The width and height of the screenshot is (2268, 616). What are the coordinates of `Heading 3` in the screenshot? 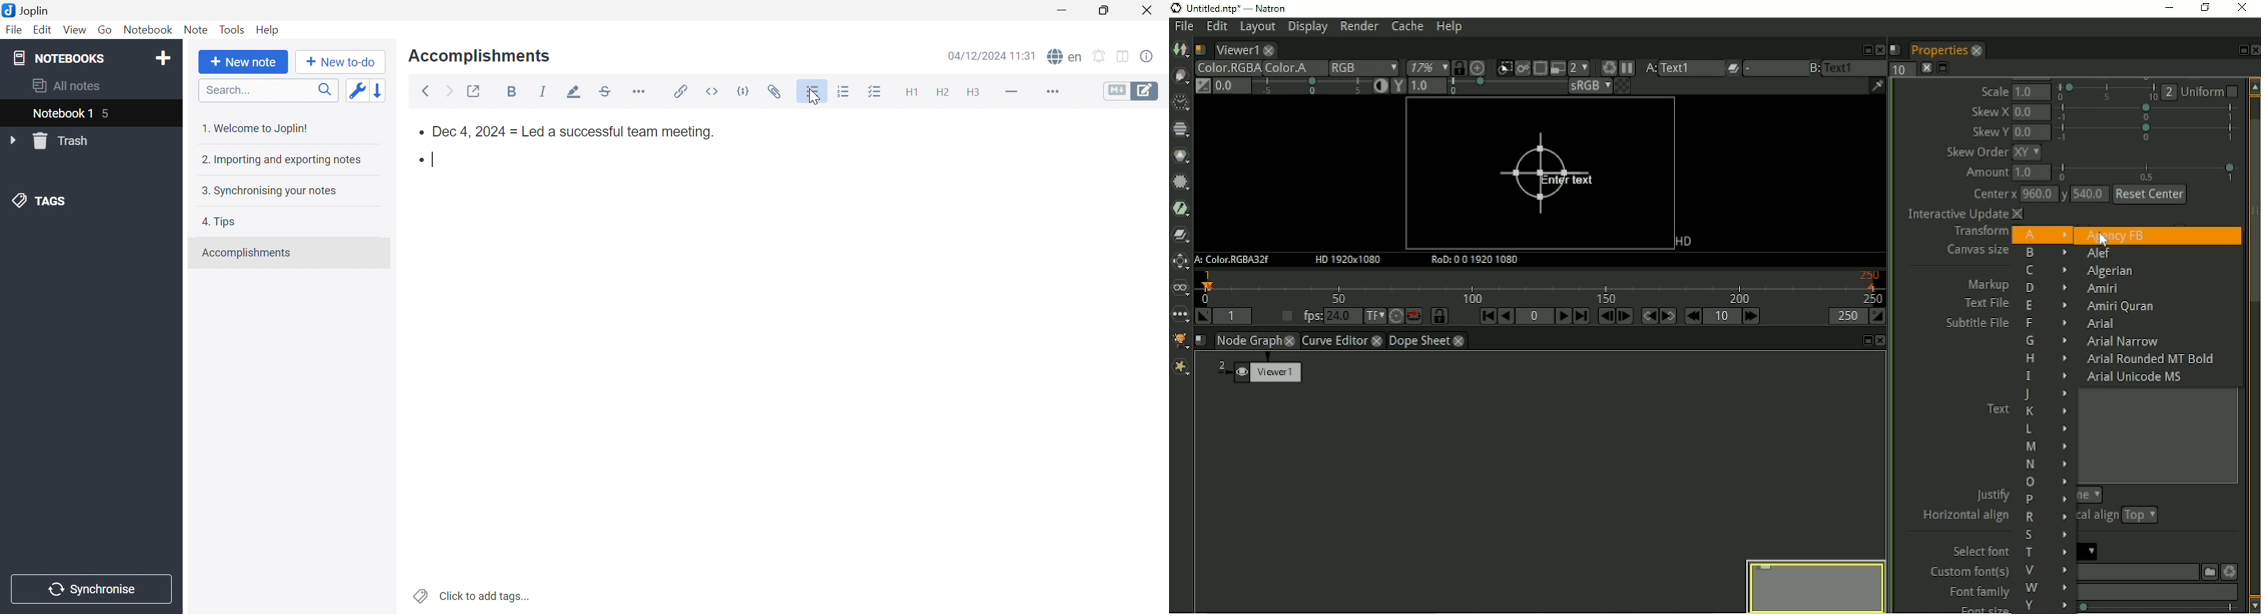 It's located at (976, 91).